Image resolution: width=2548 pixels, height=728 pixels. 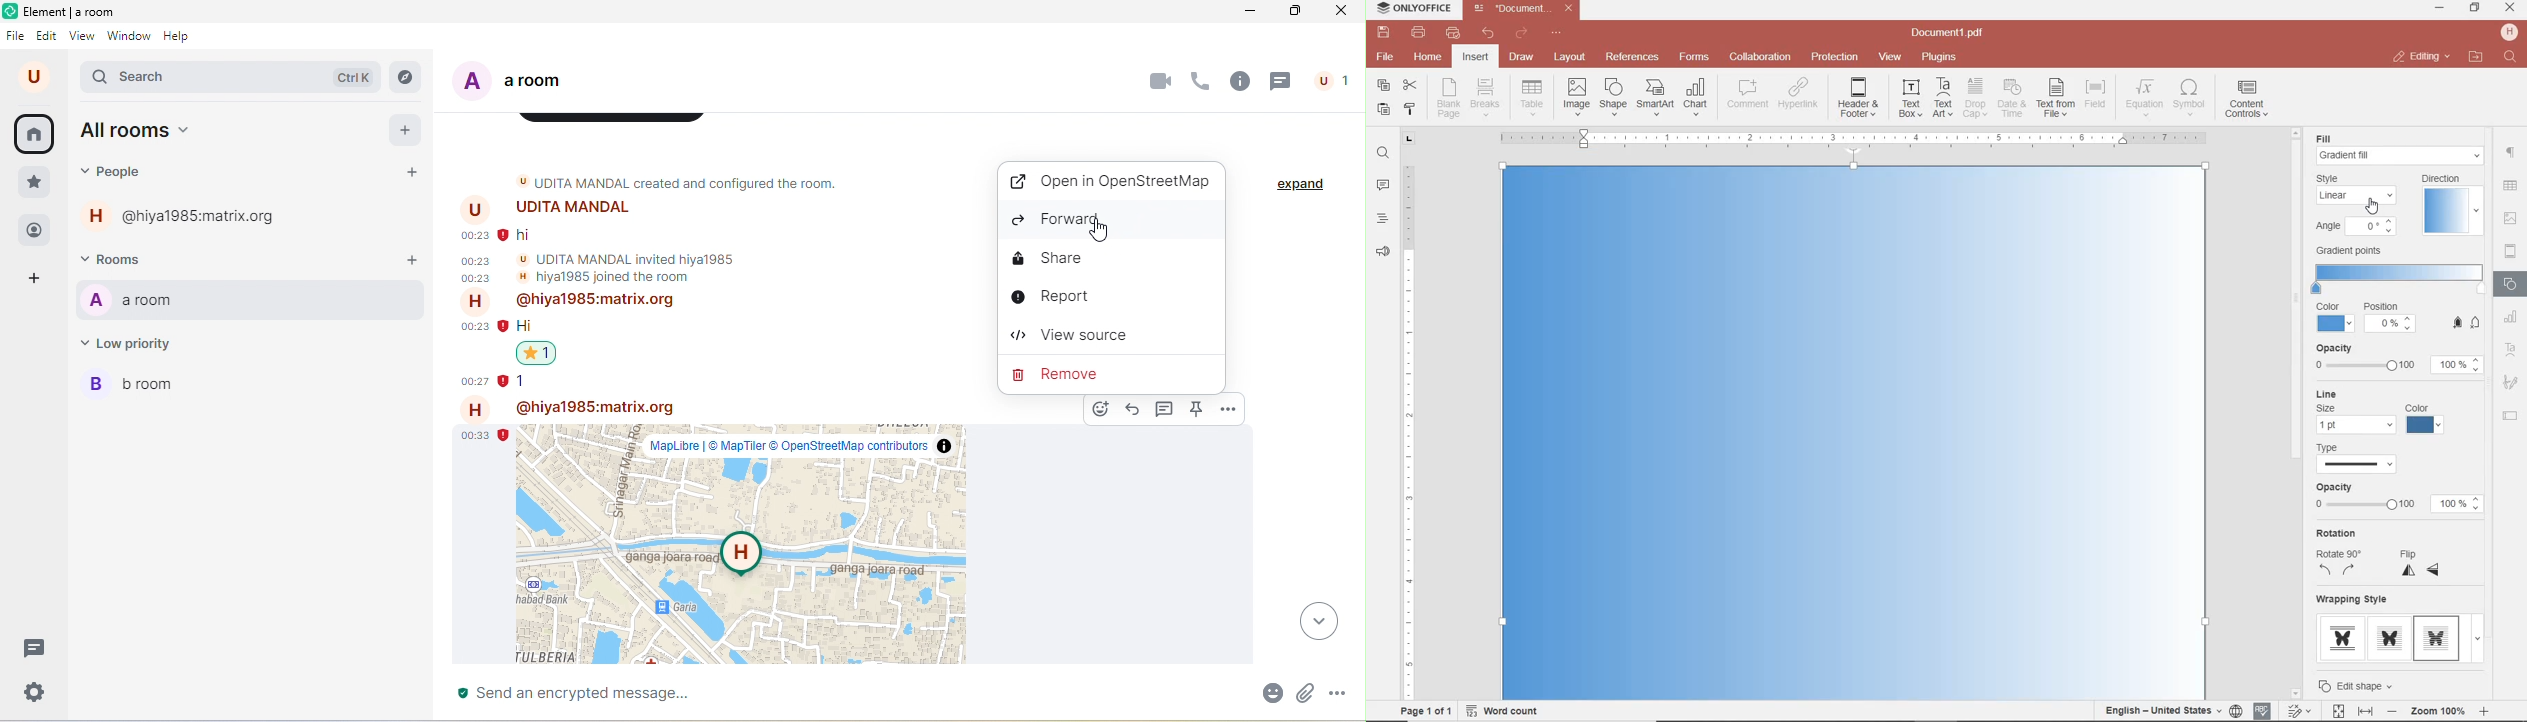 What do you see at coordinates (565, 408) in the screenshot?
I see `@hiya1985:matrix.org` at bounding box center [565, 408].